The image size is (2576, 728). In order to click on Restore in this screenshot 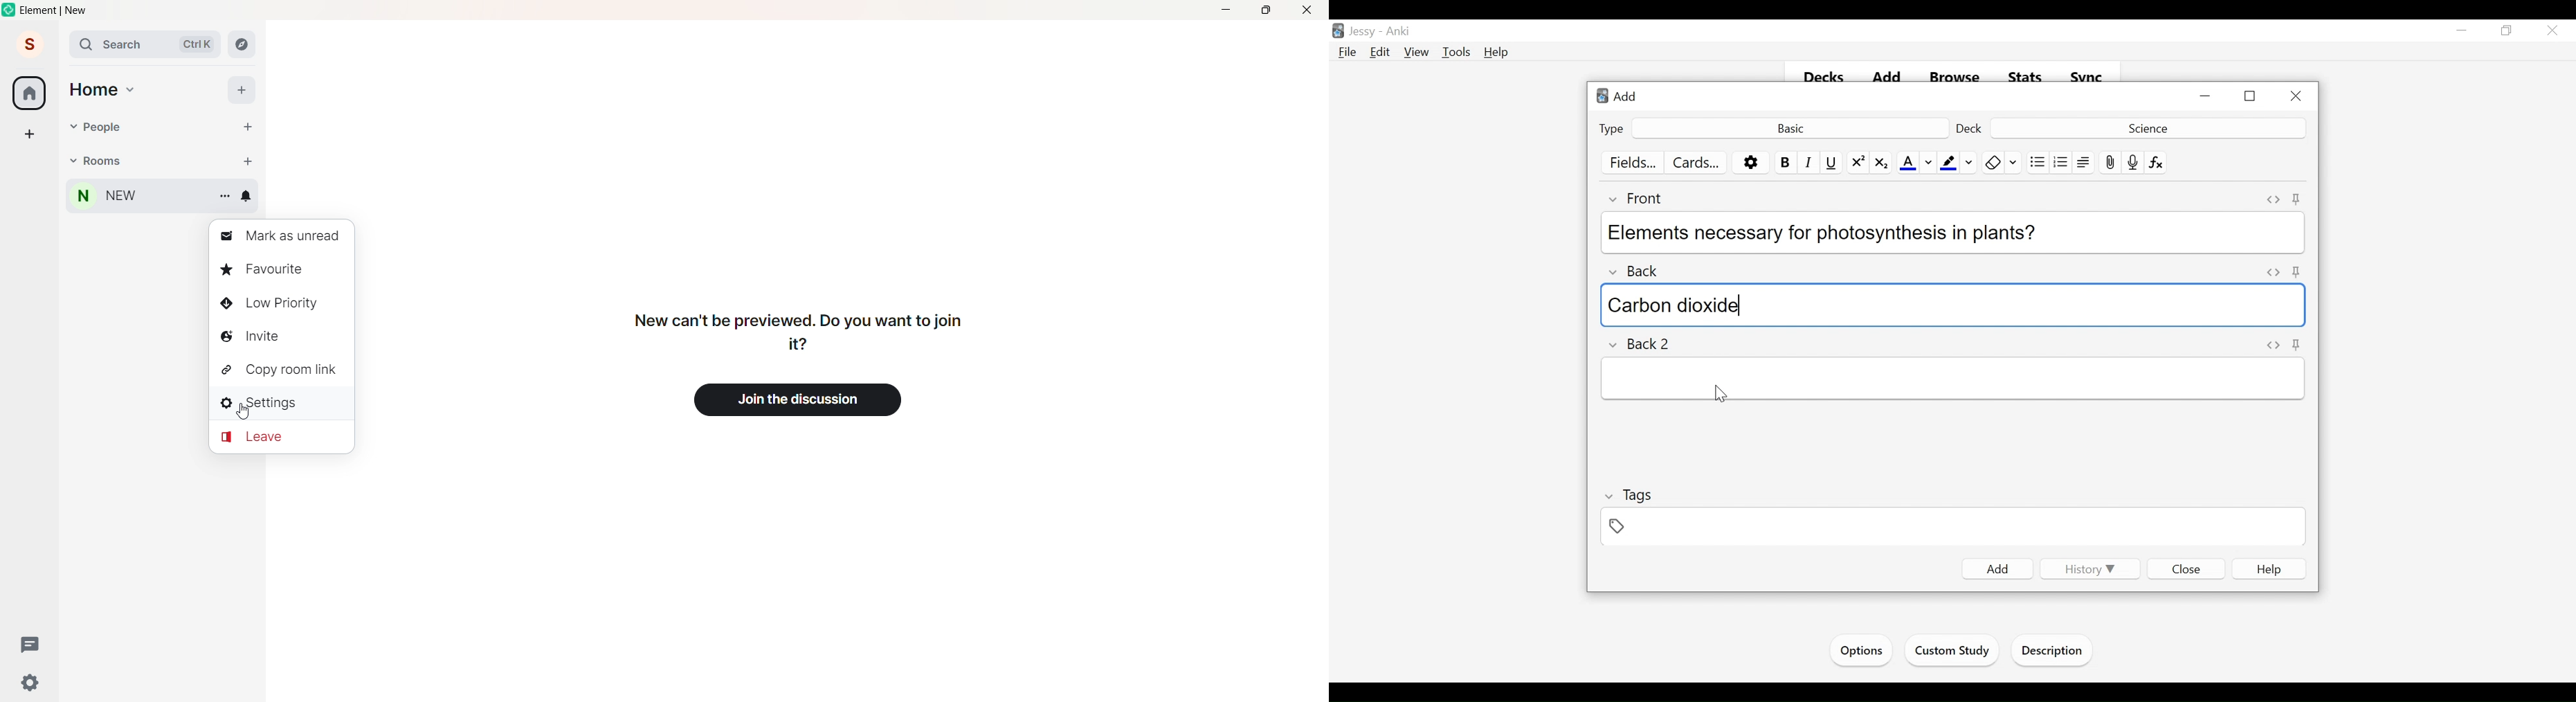, I will do `click(2506, 31)`.